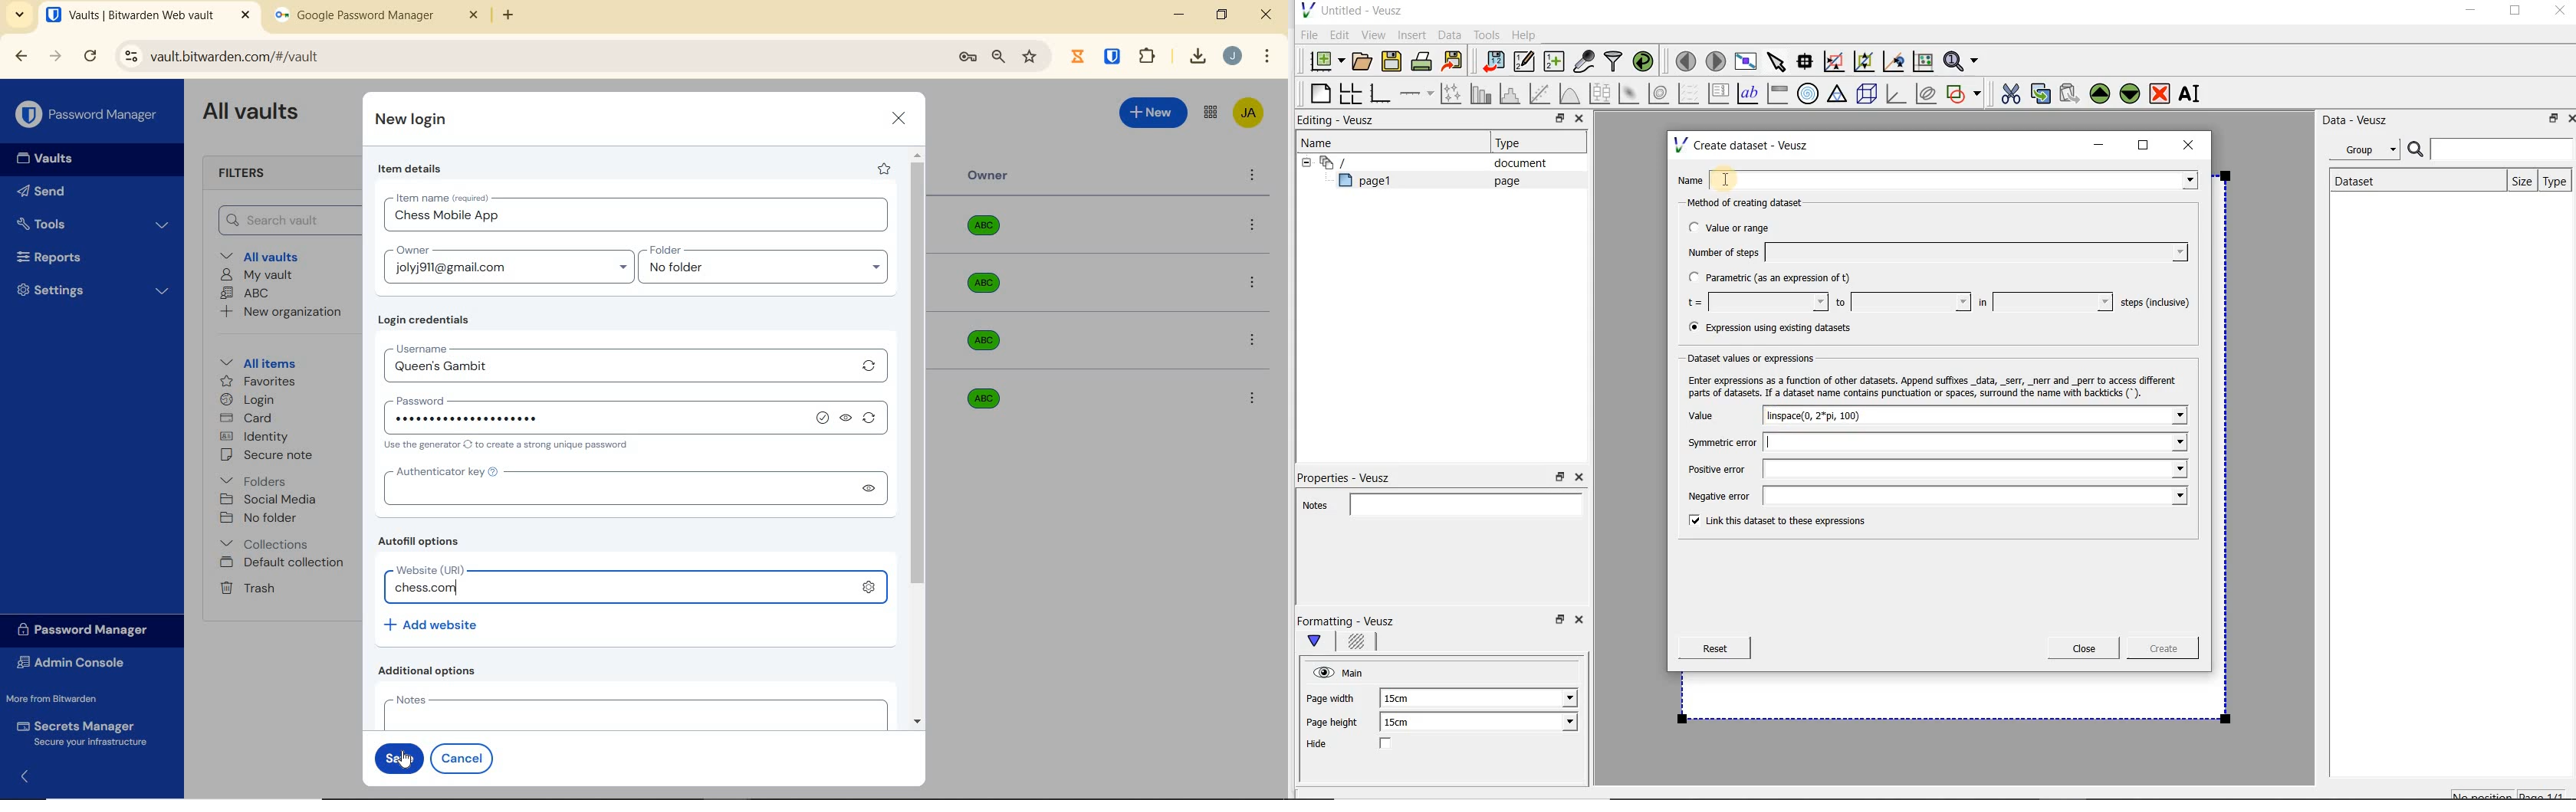 The image size is (2576, 812). I want to click on reload, so click(90, 57).